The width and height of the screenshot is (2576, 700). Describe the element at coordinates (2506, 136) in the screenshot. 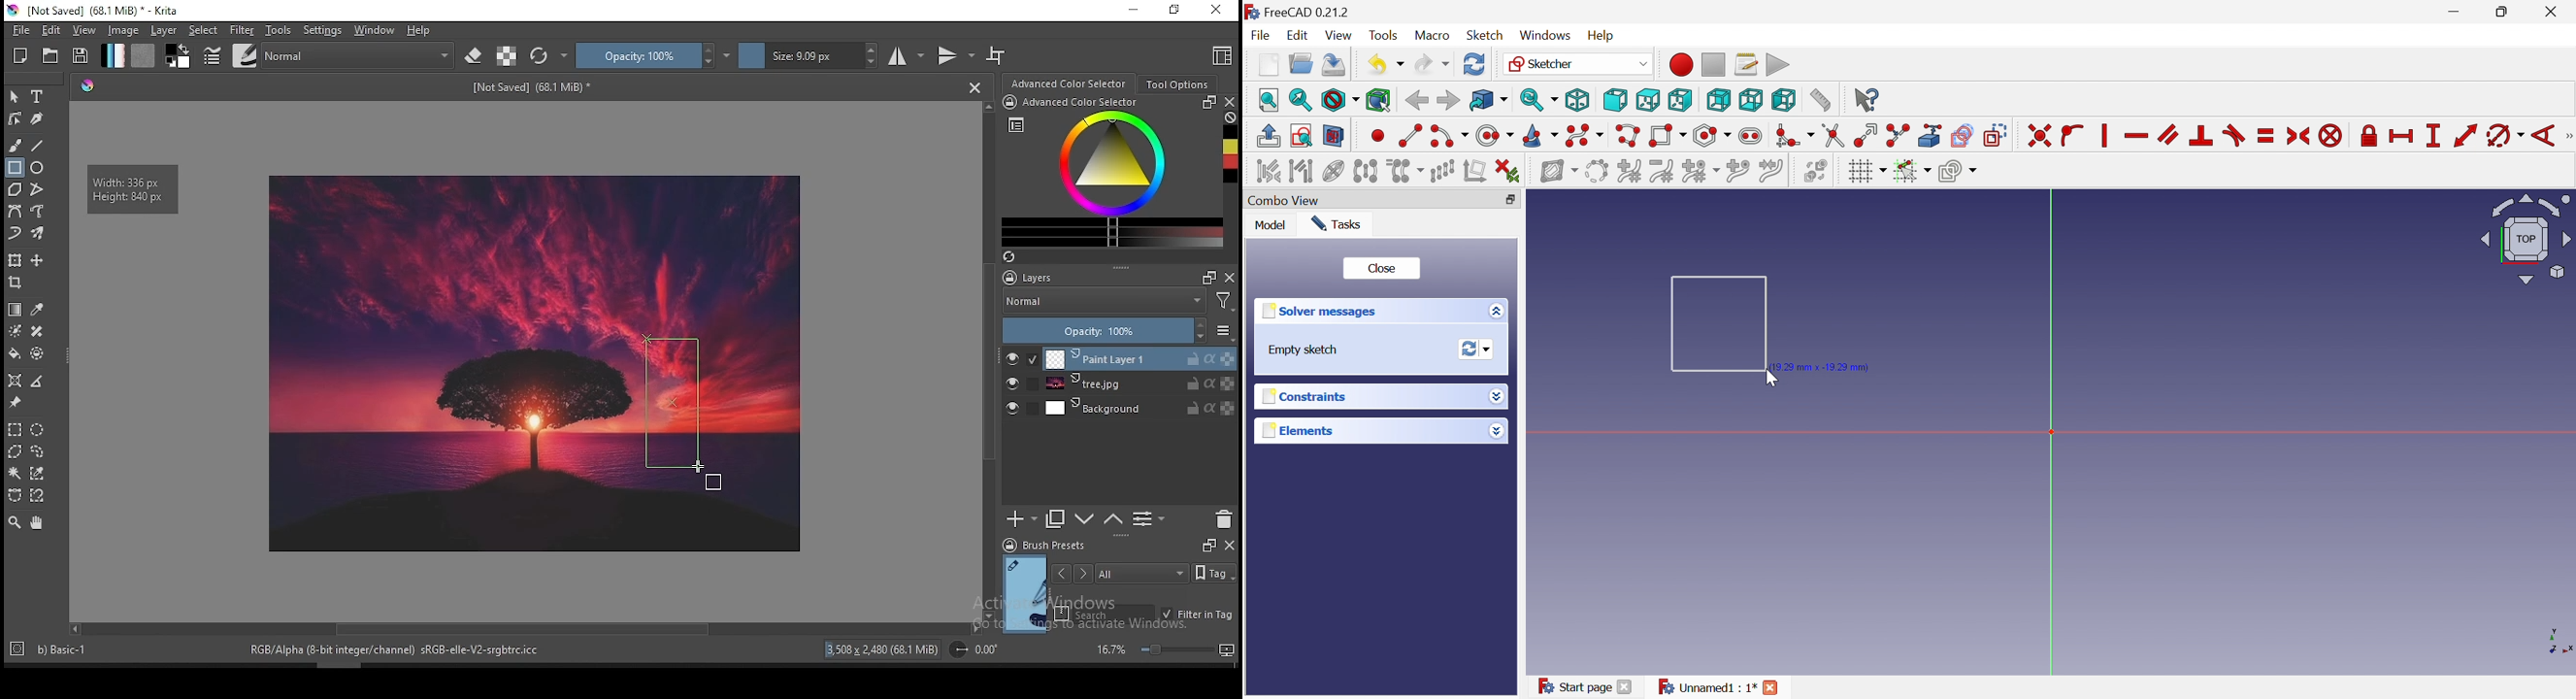

I see `Constrain arc or angle` at that location.